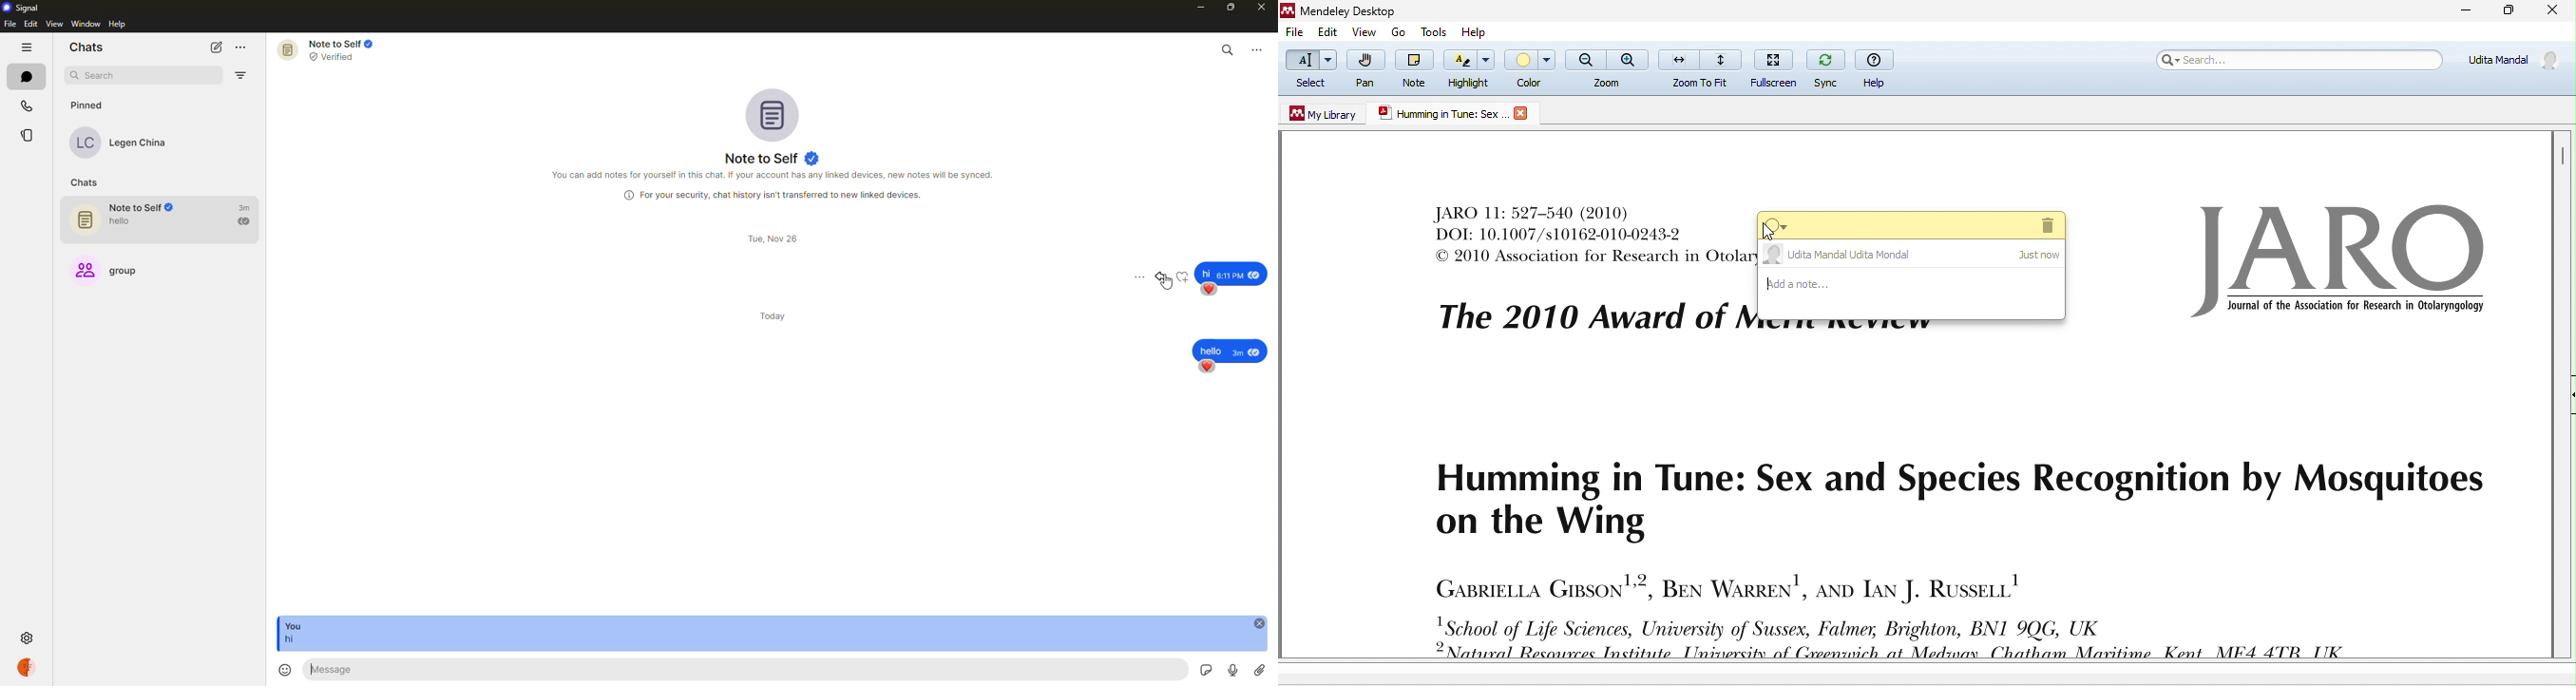 The image size is (2576, 700). I want to click on search bar, so click(2300, 62).